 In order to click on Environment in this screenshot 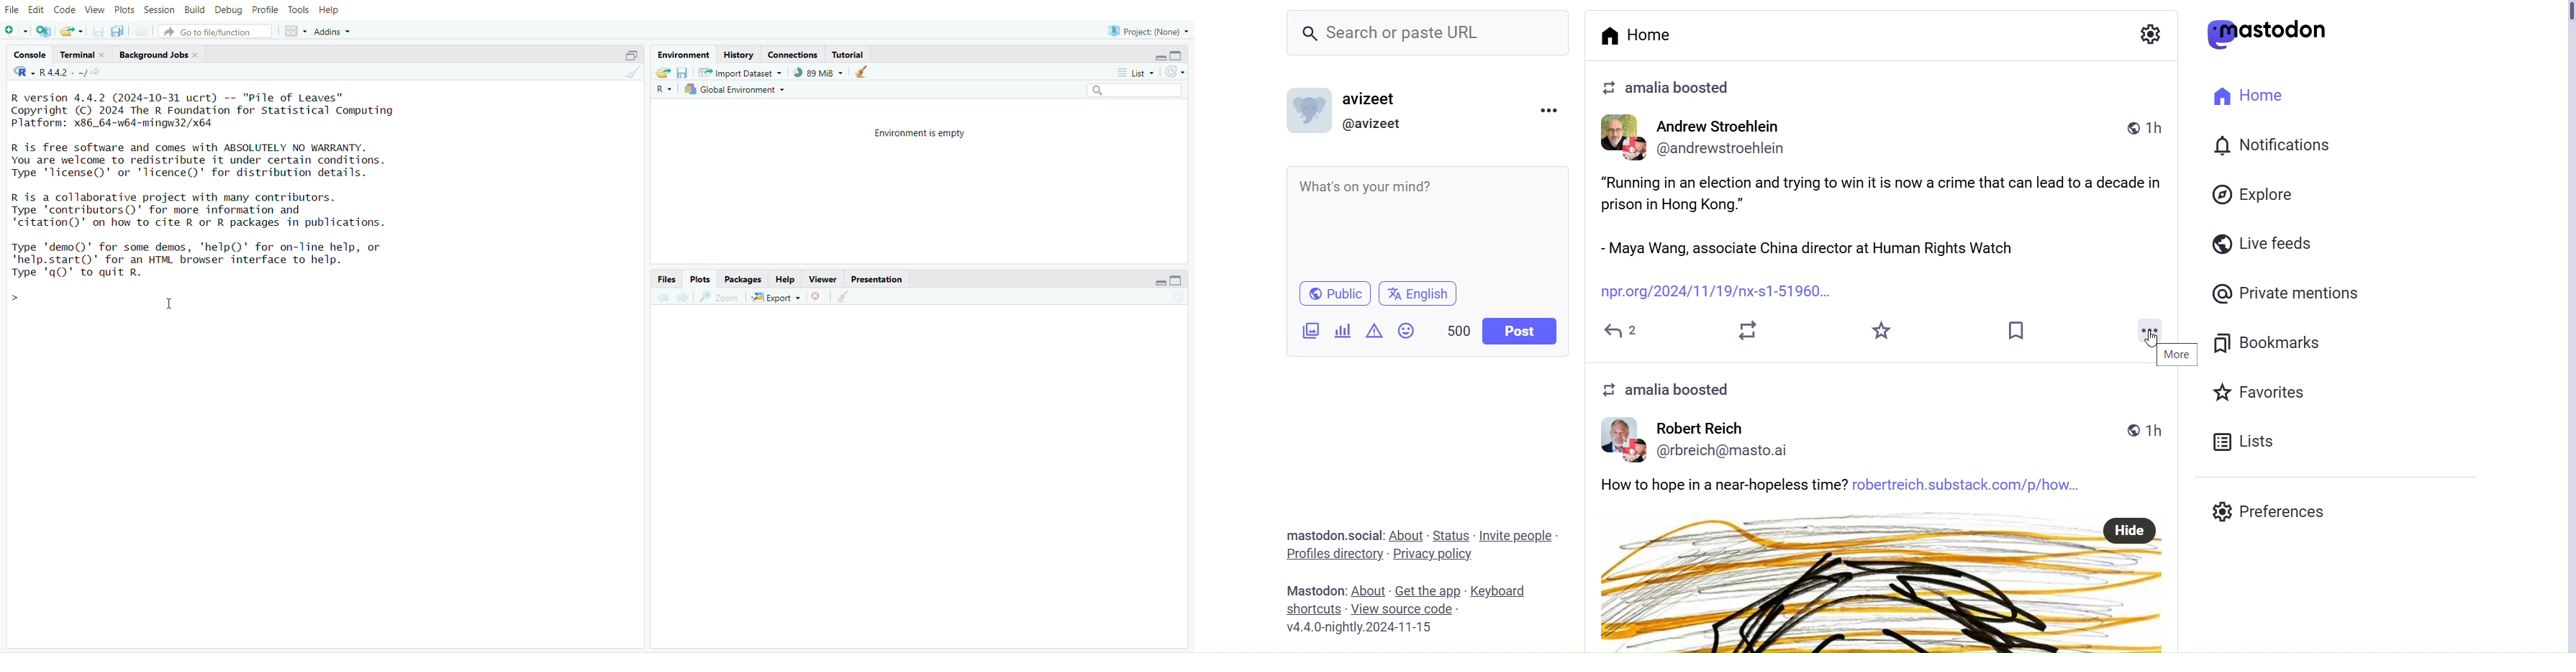, I will do `click(685, 53)`.